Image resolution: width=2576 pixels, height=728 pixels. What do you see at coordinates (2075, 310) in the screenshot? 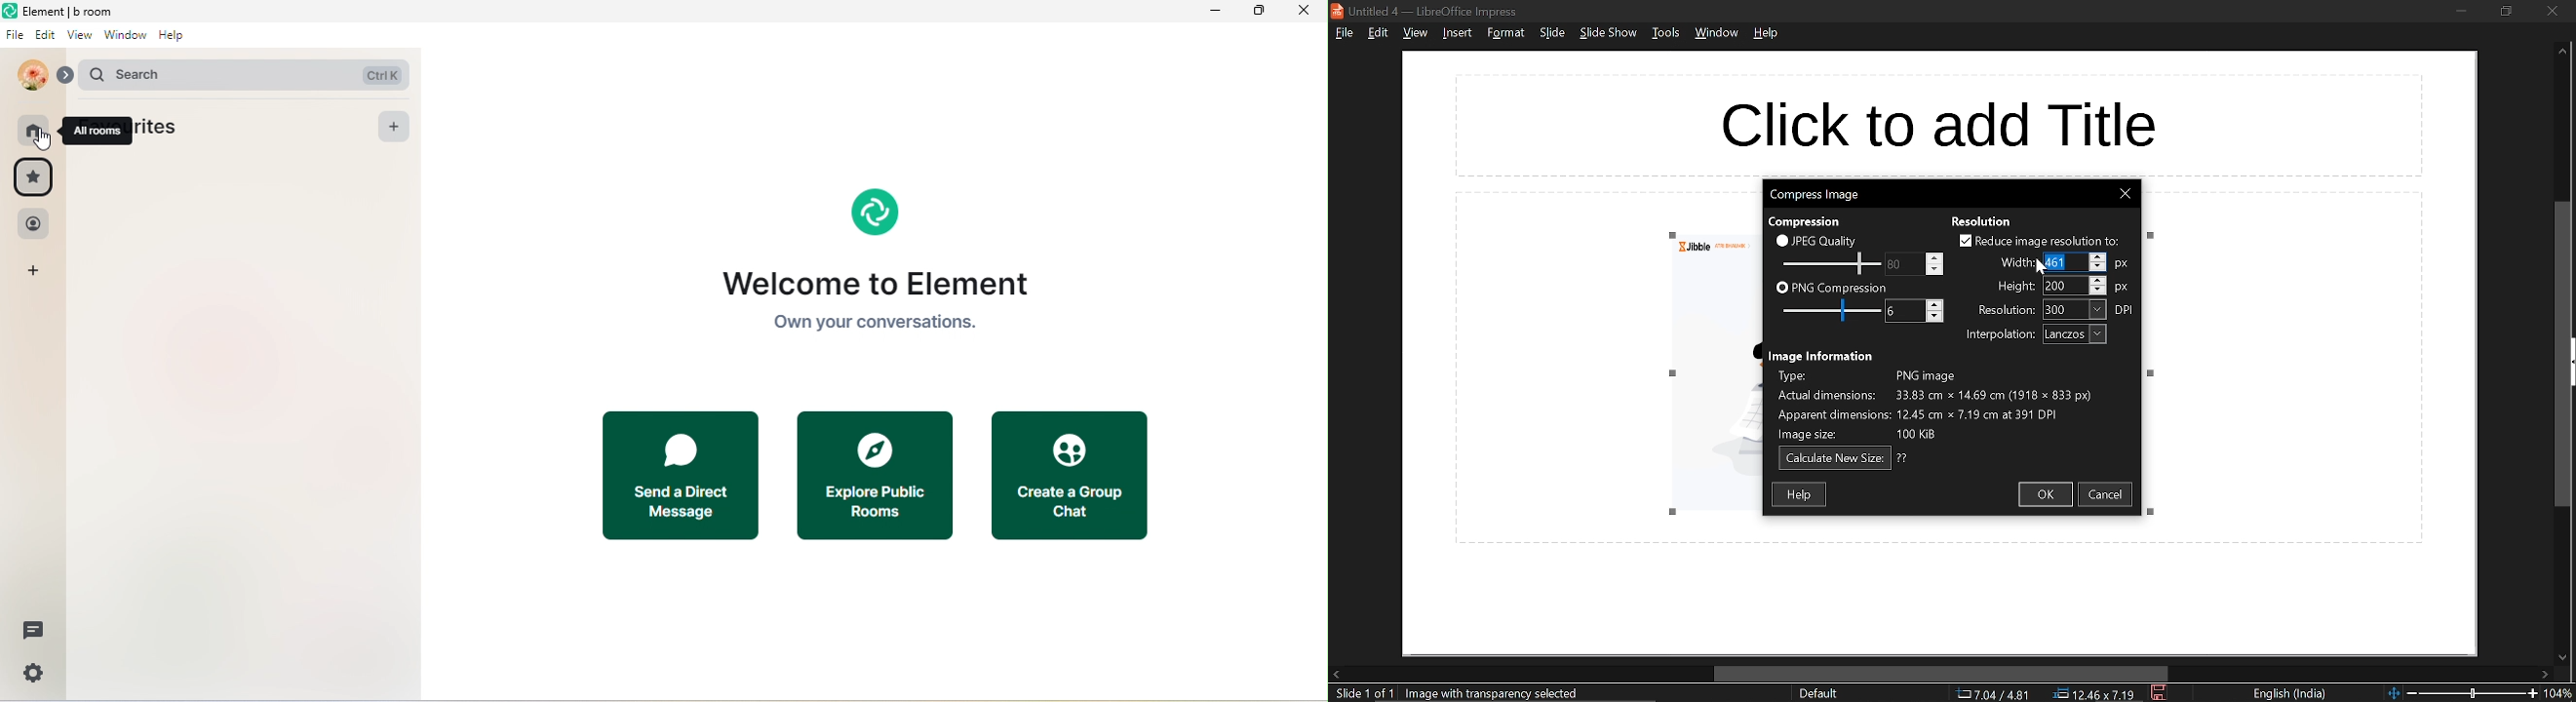
I see `resolution` at bounding box center [2075, 310].